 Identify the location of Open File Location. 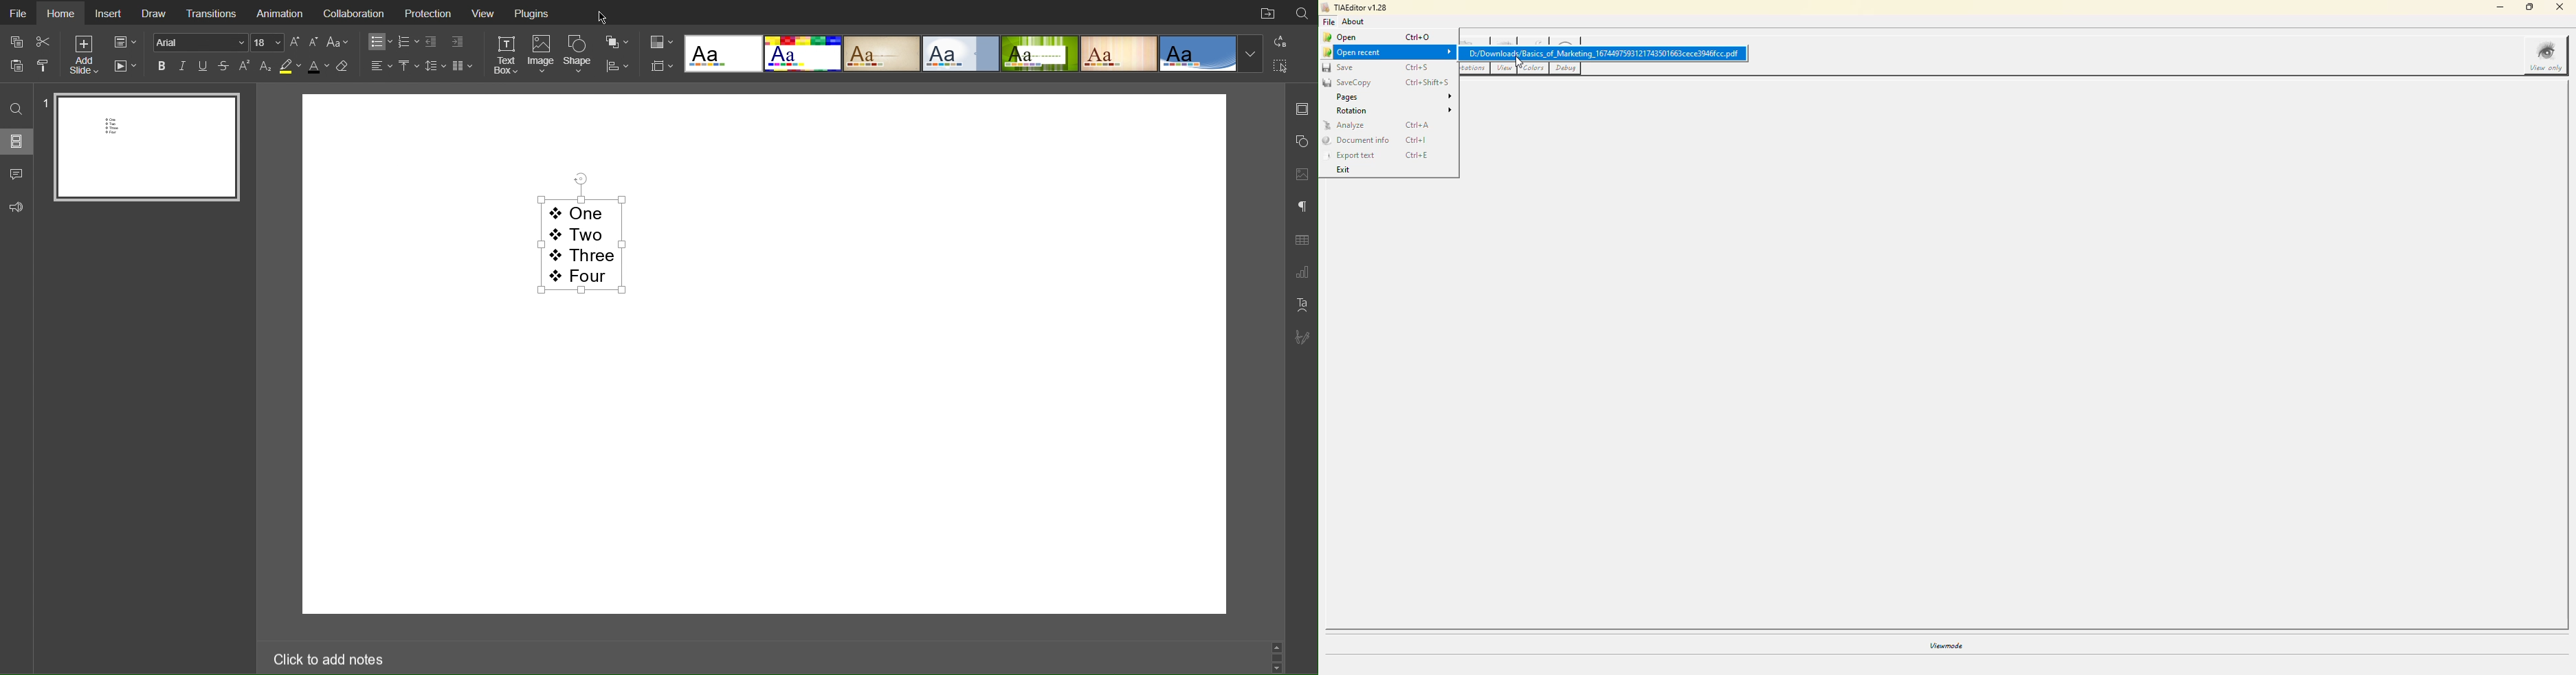
(1267, 12).